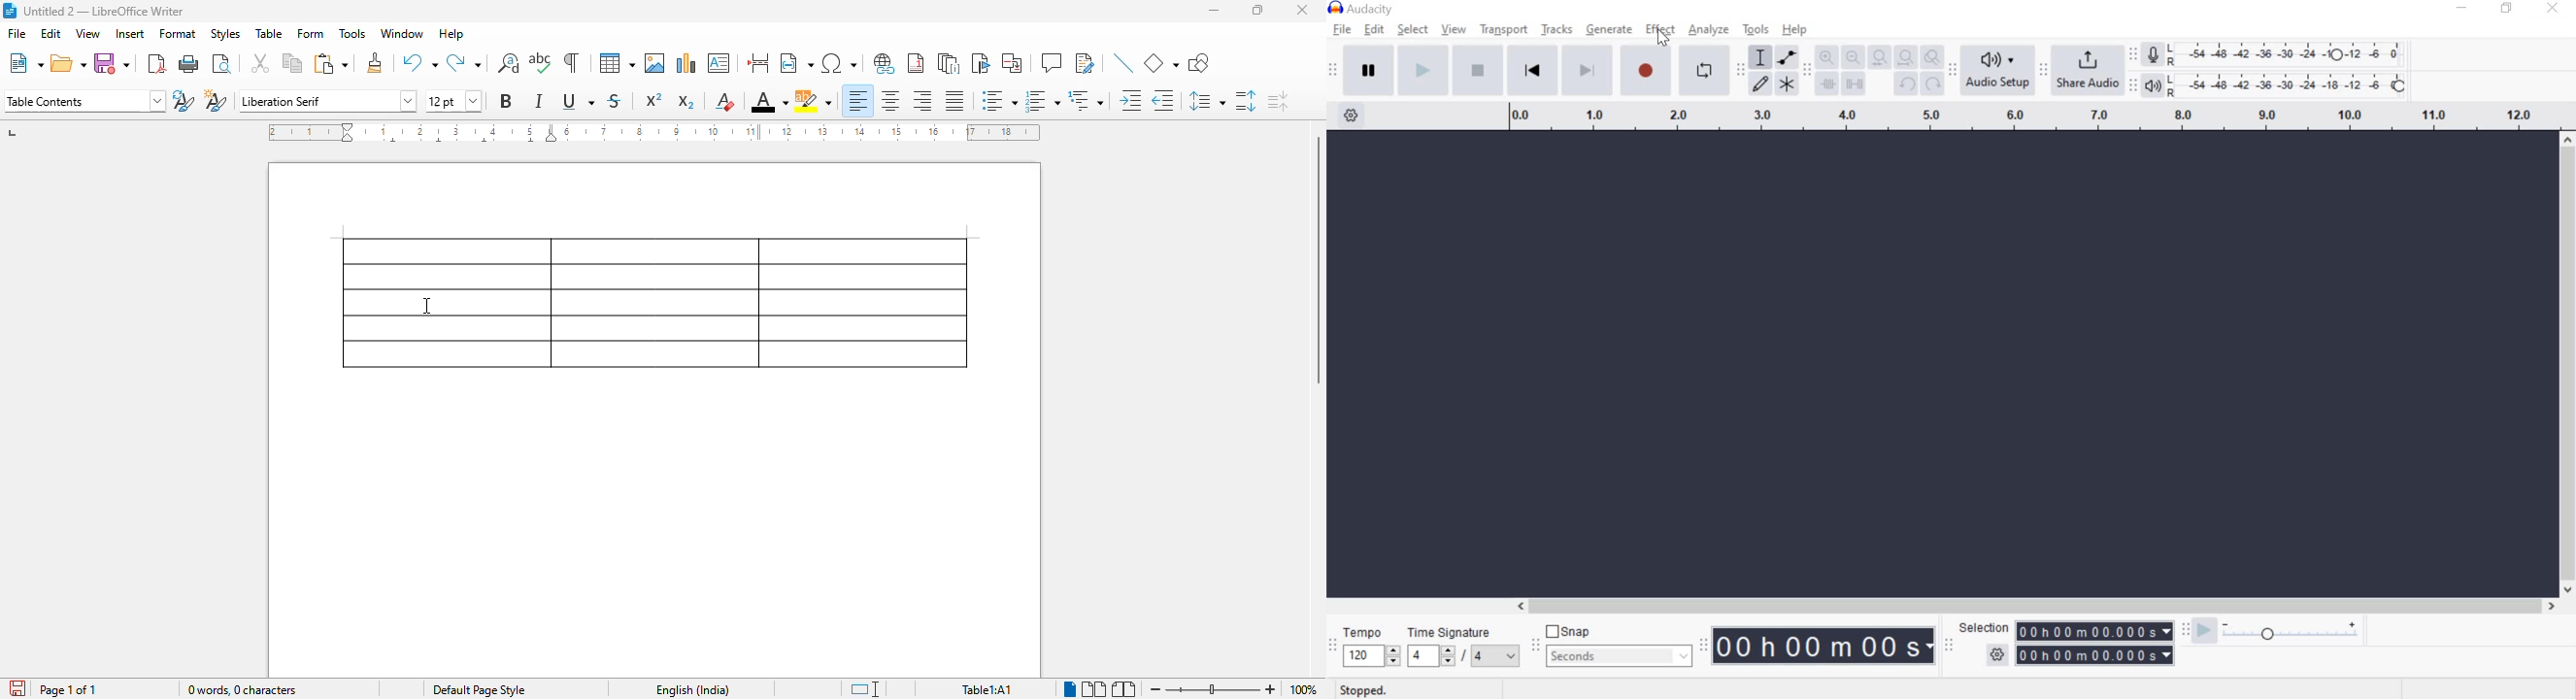 Image resolution: width=2576 pixels, height=700 pixels. What do you see at coordinates (1475, 72) in the screenshot?
I see `Stop` at bounding box center [1475, 72].